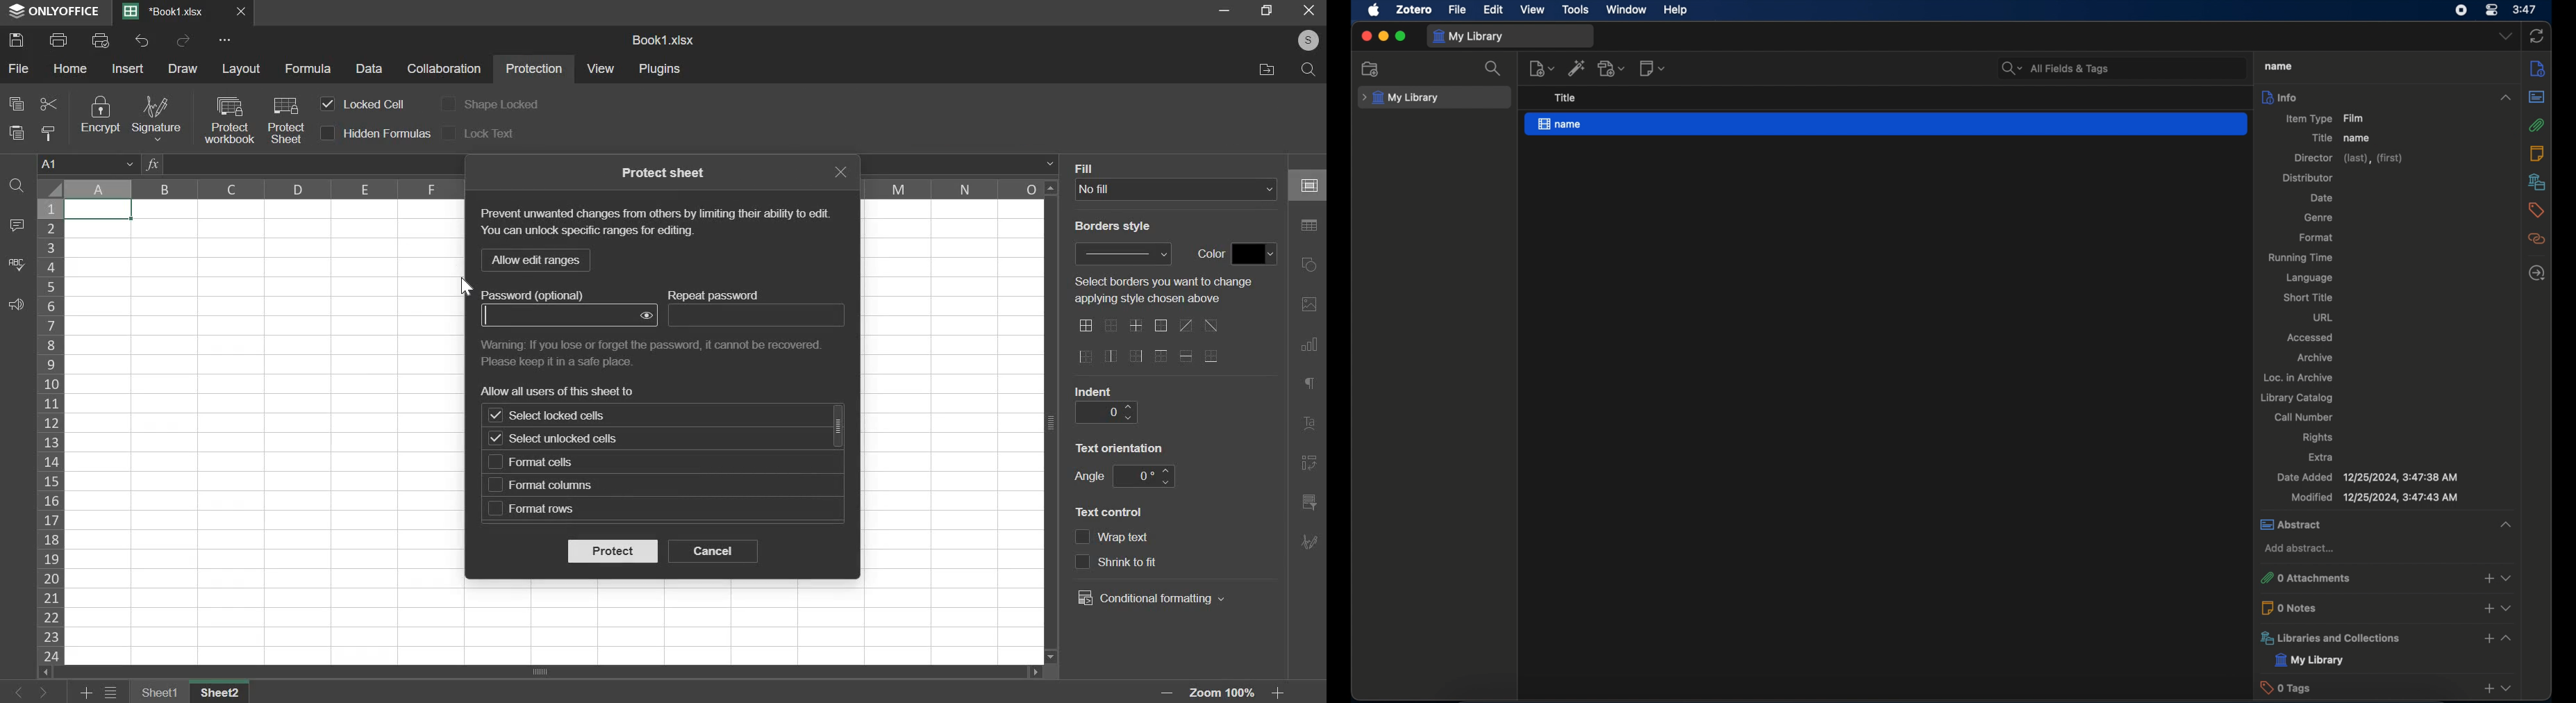 The width and height of the screenshot is (2576, 728). Describe the element at coordinates (2488, 606) in the screenshot. I see `add notes` at that location.